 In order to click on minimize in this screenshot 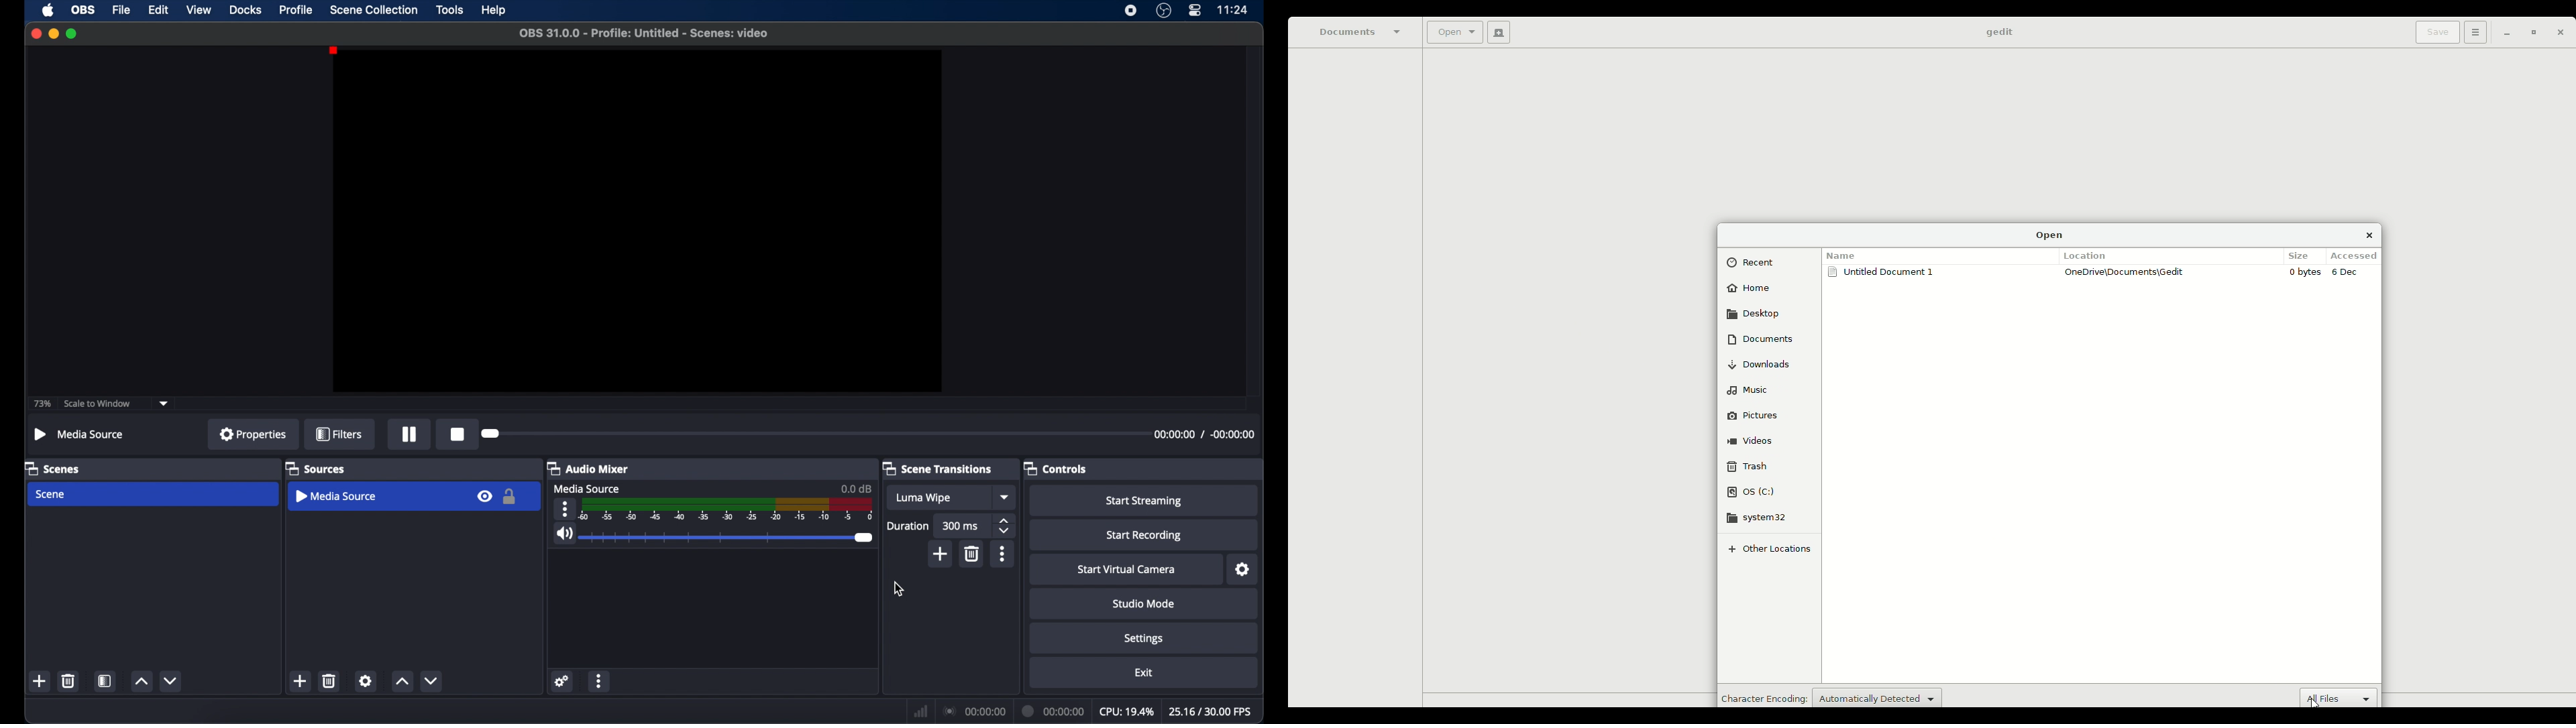, I will do `click(53, 34)`.